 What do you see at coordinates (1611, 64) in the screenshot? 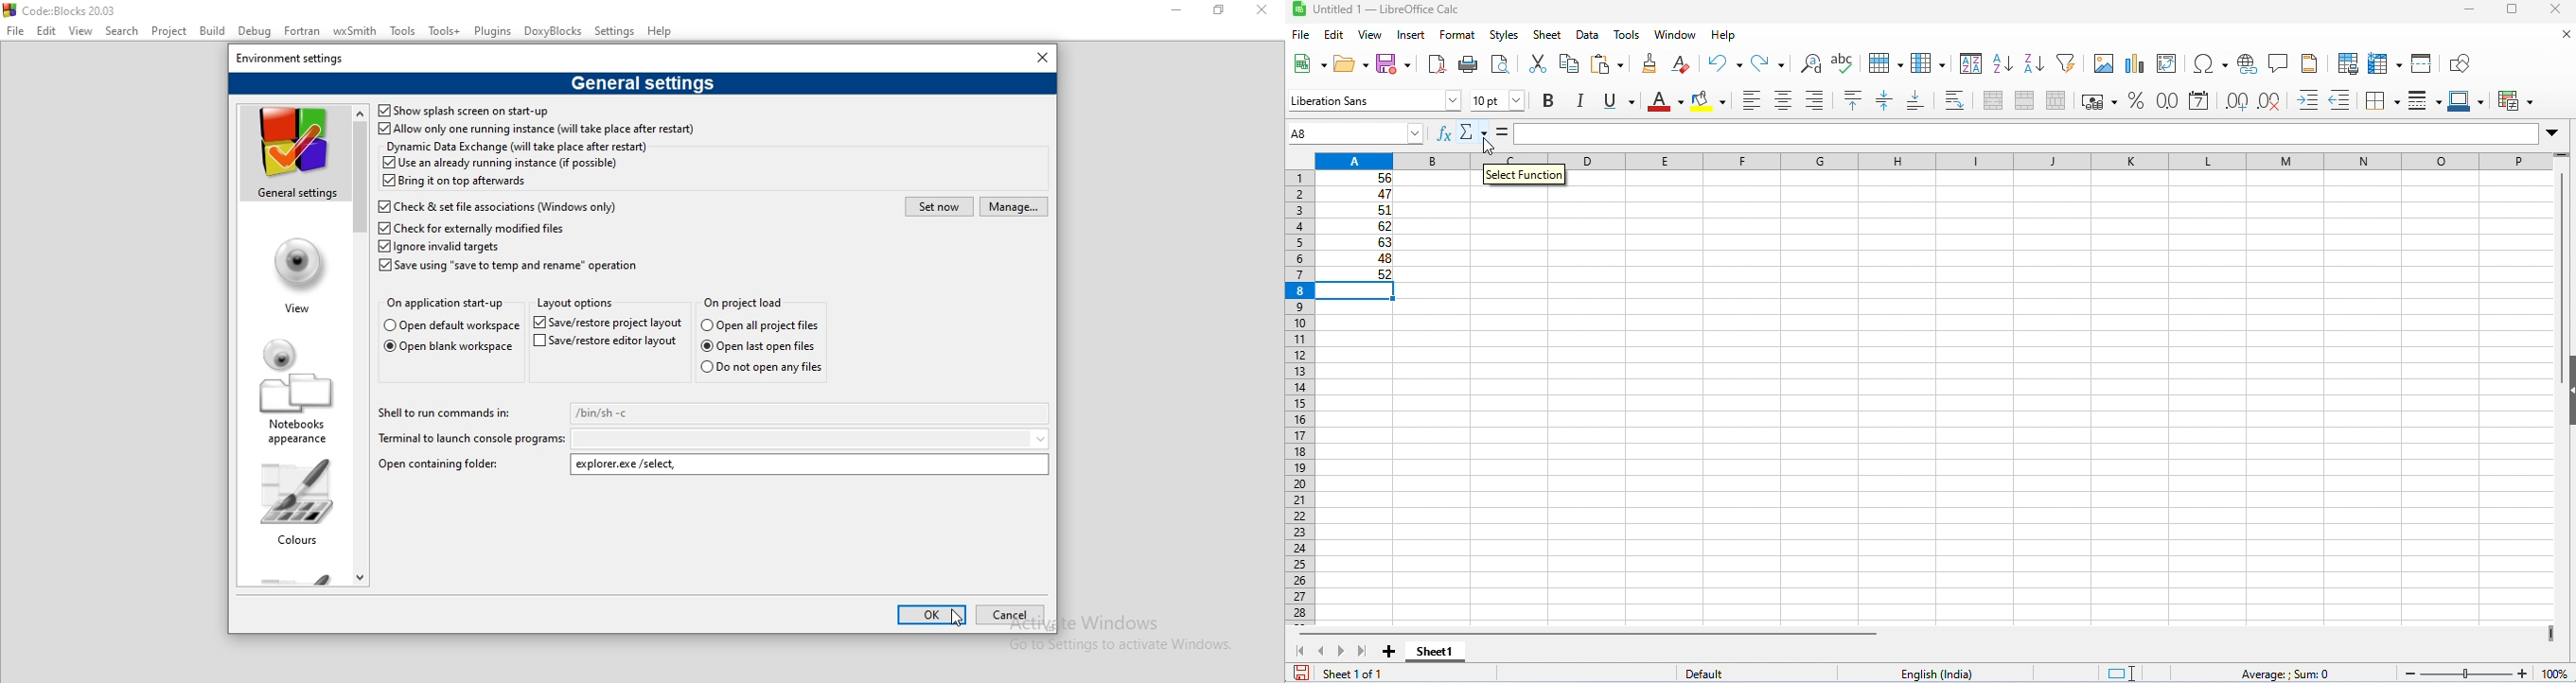
I see `paste` at bounding box center [1611, 64].